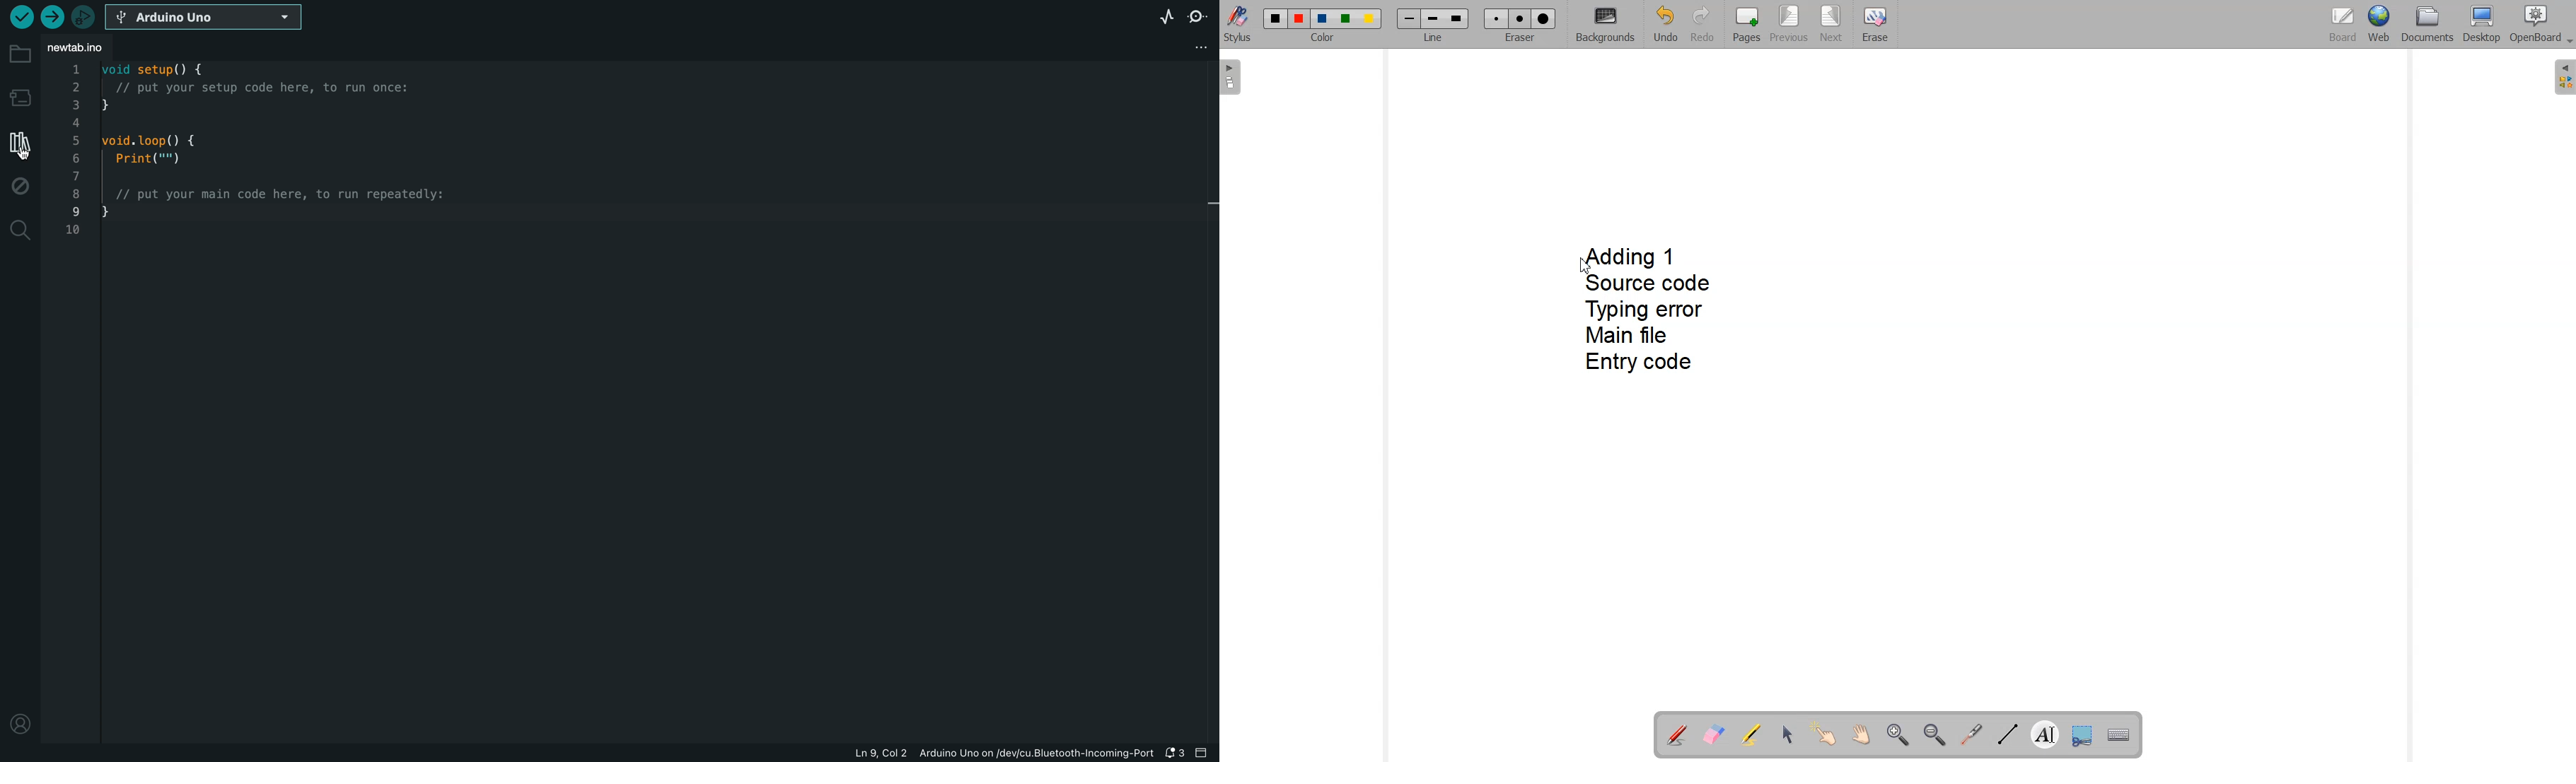 Image resolution: width=2576 pixels, height=784 pixels. What do you see at coordinates (1676, 733) in the screenshot?
I see `Annotation document` at bounding box center [1676, 733].